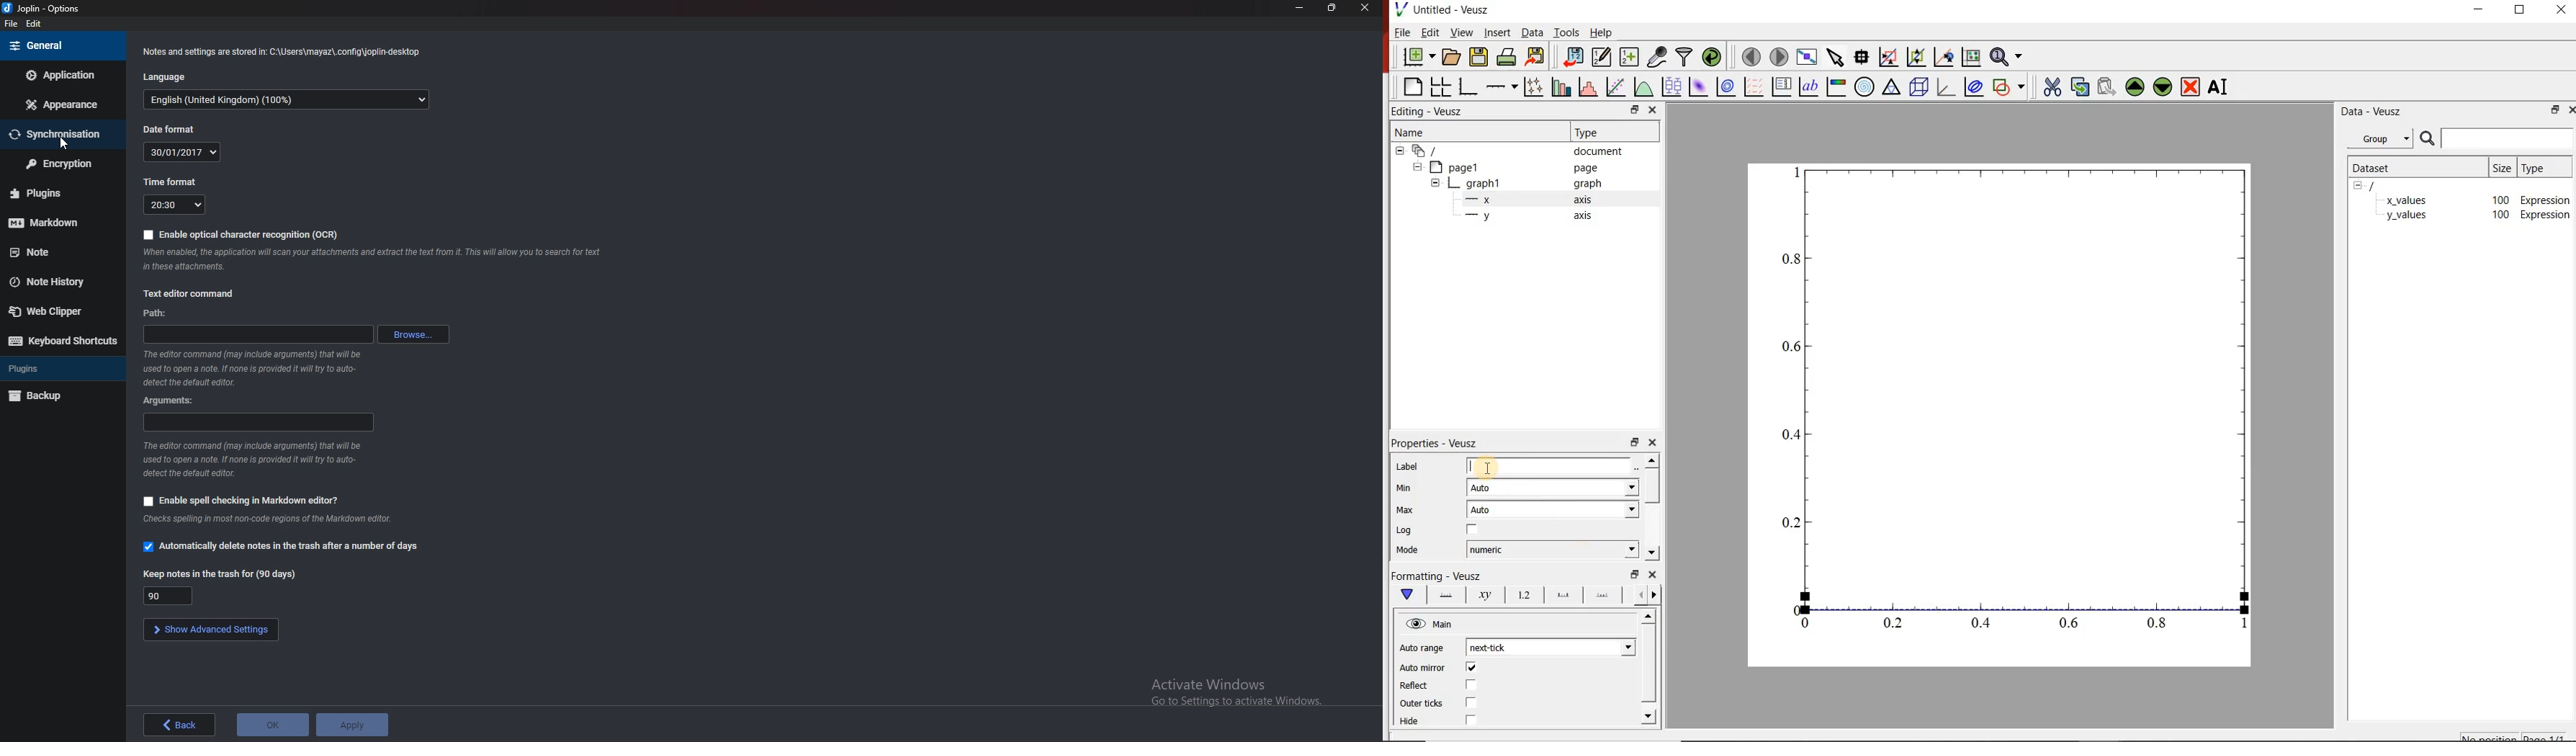  I want to click on arrange graphs in a grid, so click(1440, 87).